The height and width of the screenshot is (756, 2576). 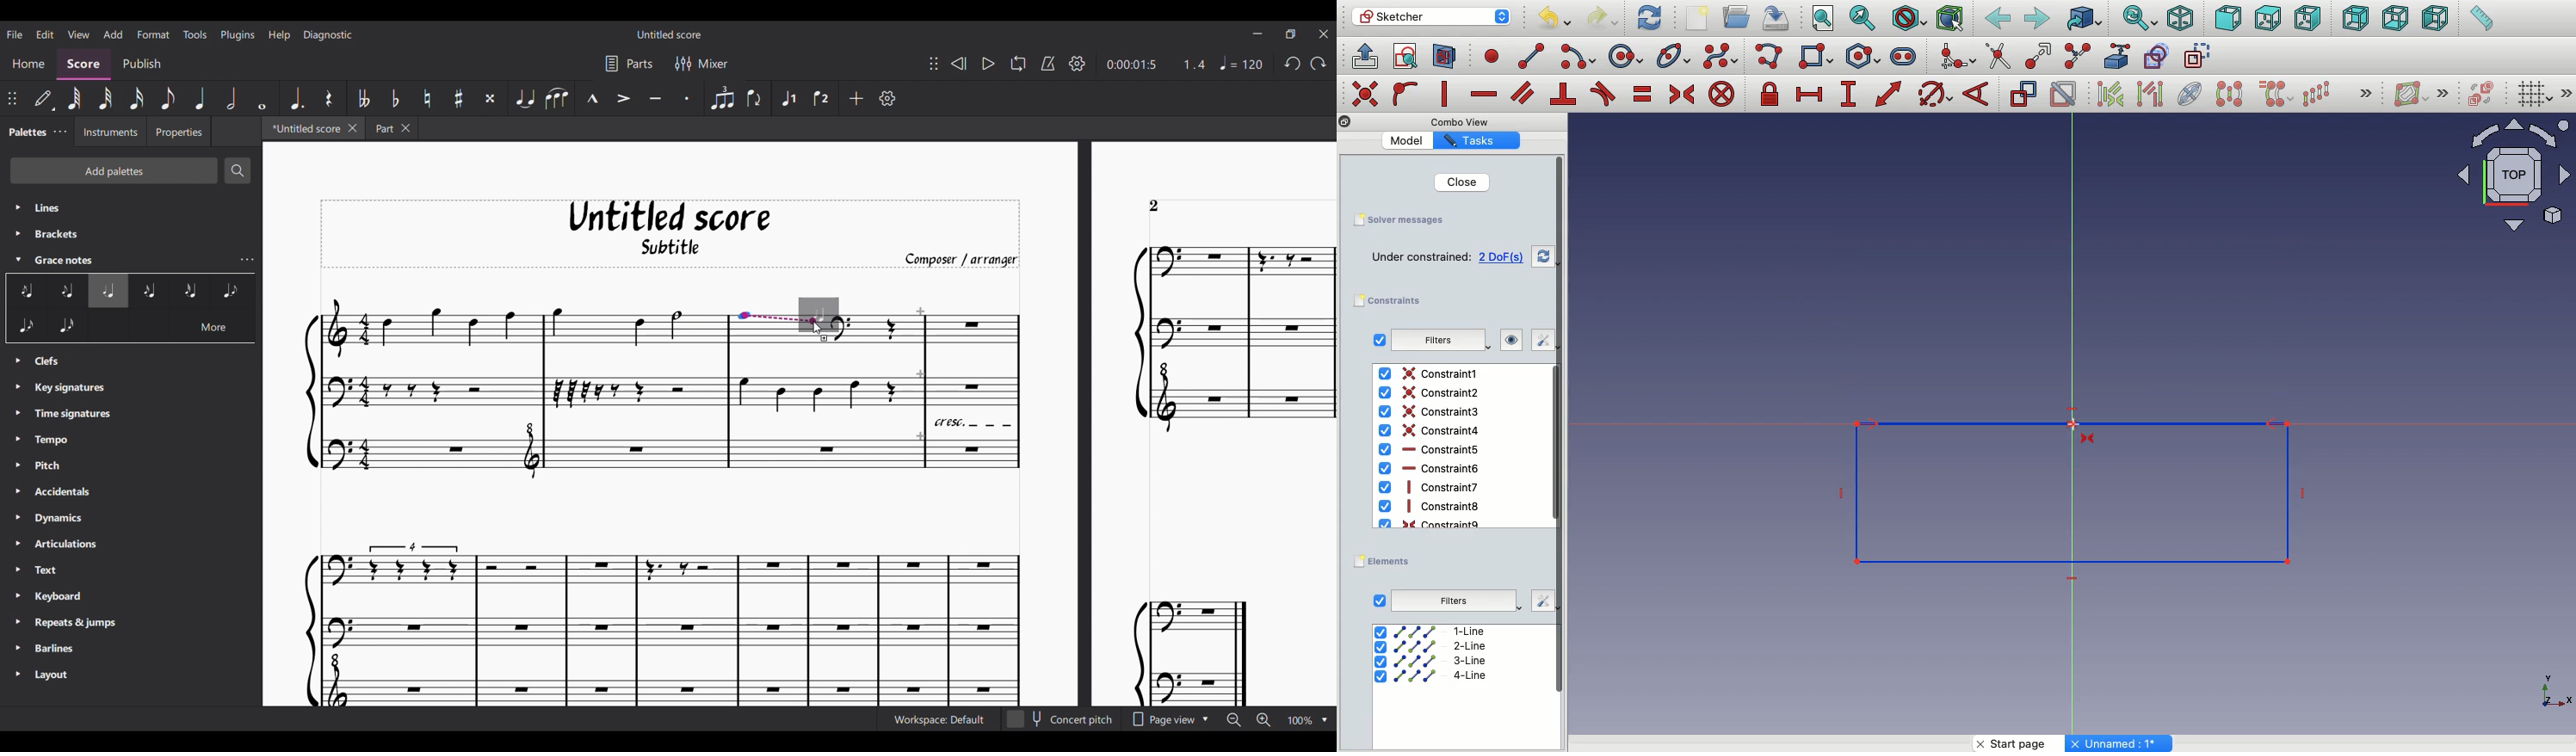 What do you see at coordinates (1325, 34) in the screenshot?
I see `Close interface` at bounding box center [1325, 34].